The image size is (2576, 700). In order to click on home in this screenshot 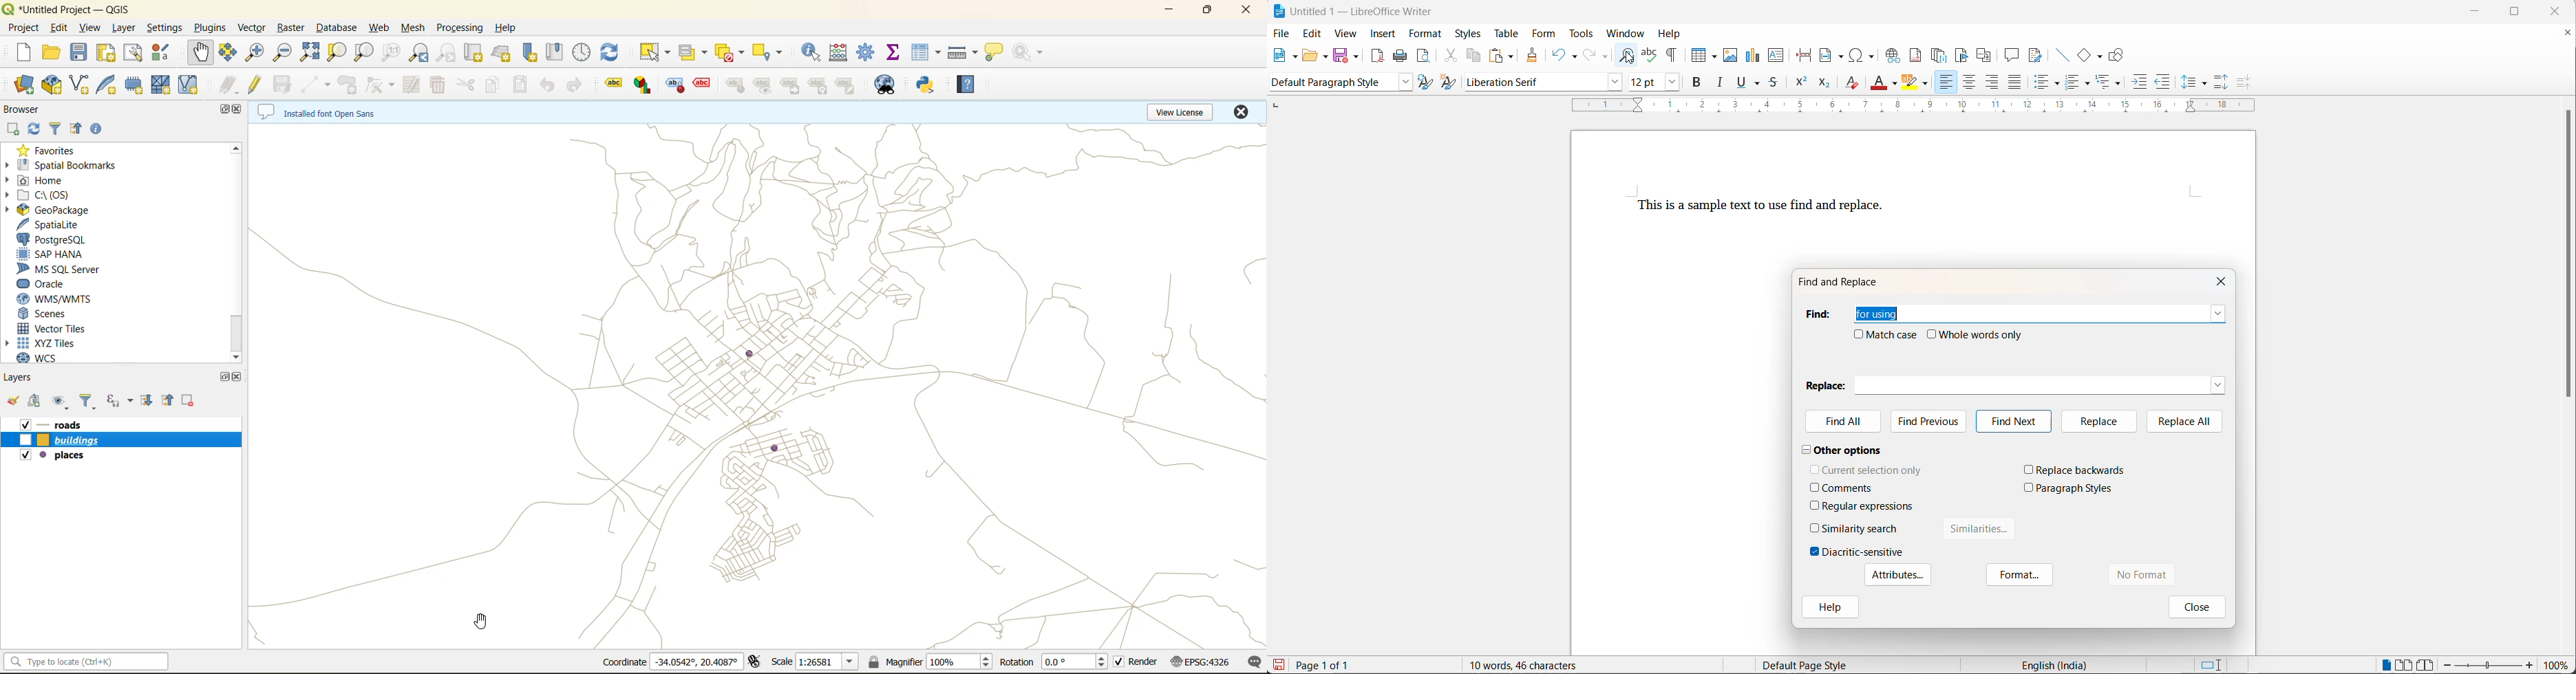, I will do `click(52, 181)`.